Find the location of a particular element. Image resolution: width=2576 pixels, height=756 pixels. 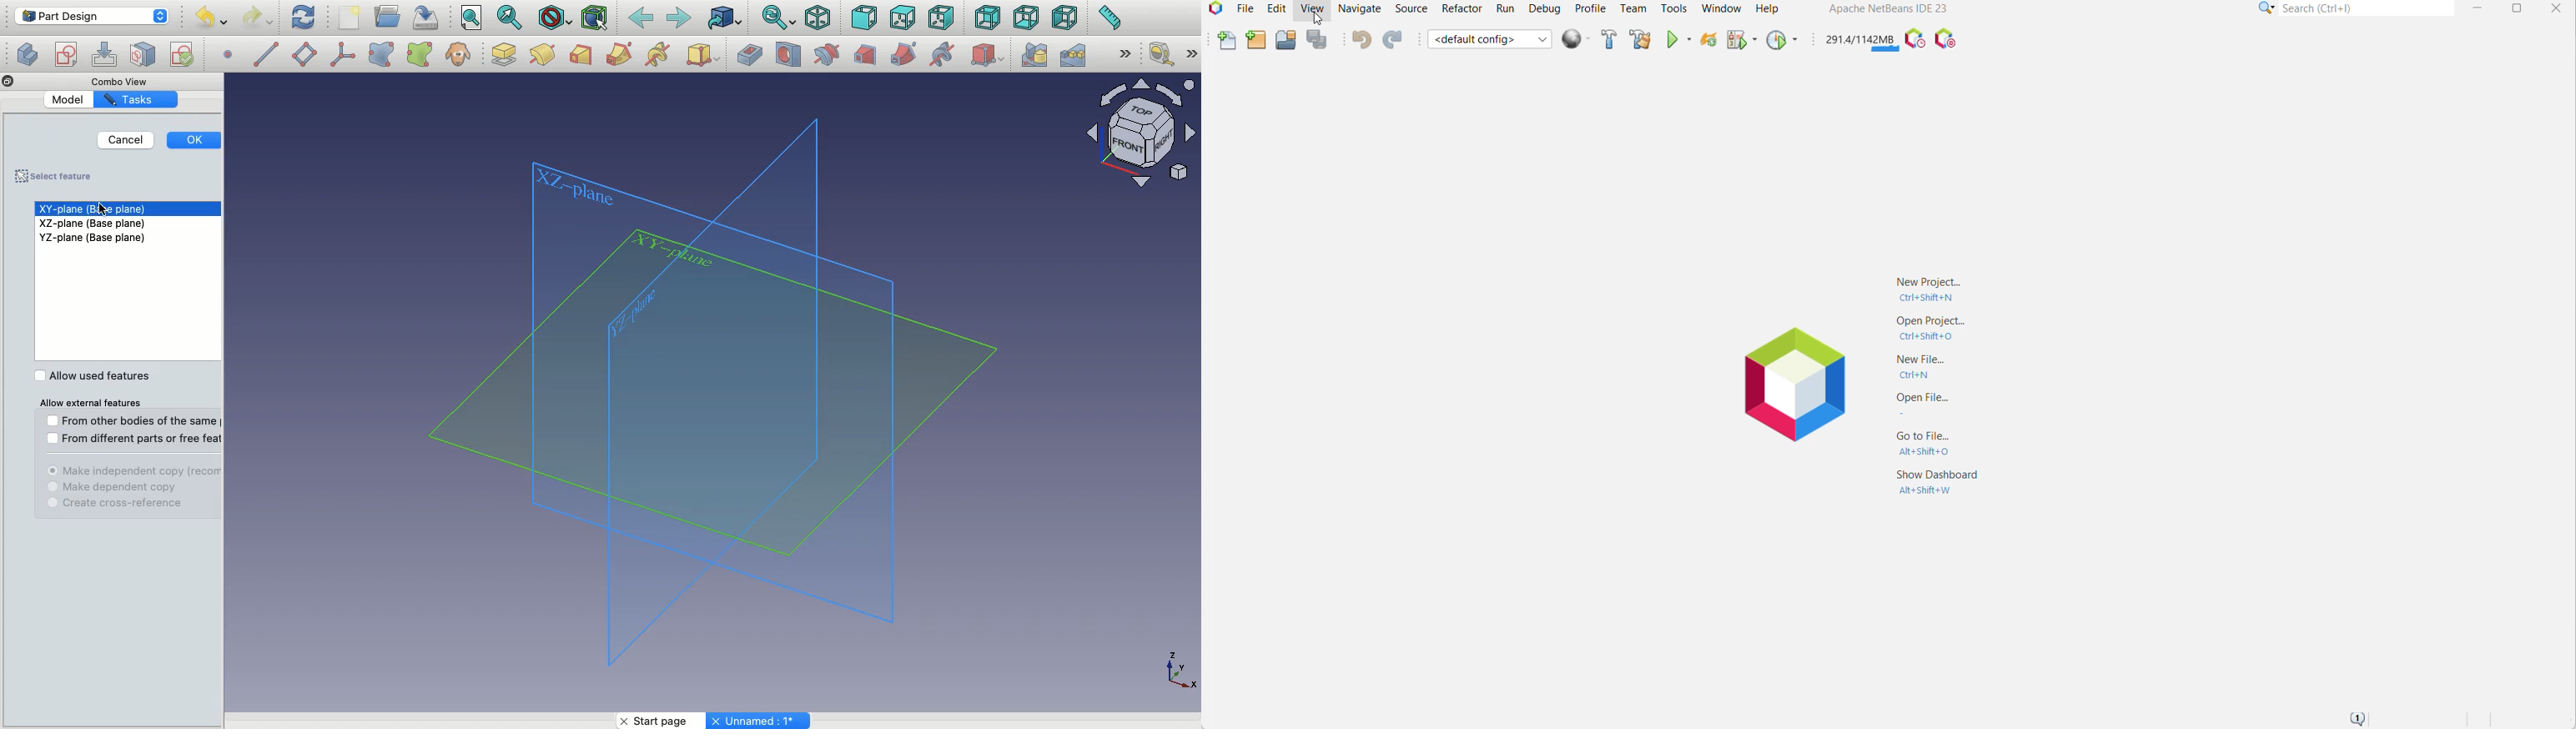

Pad is located at coordinates (505, 54).